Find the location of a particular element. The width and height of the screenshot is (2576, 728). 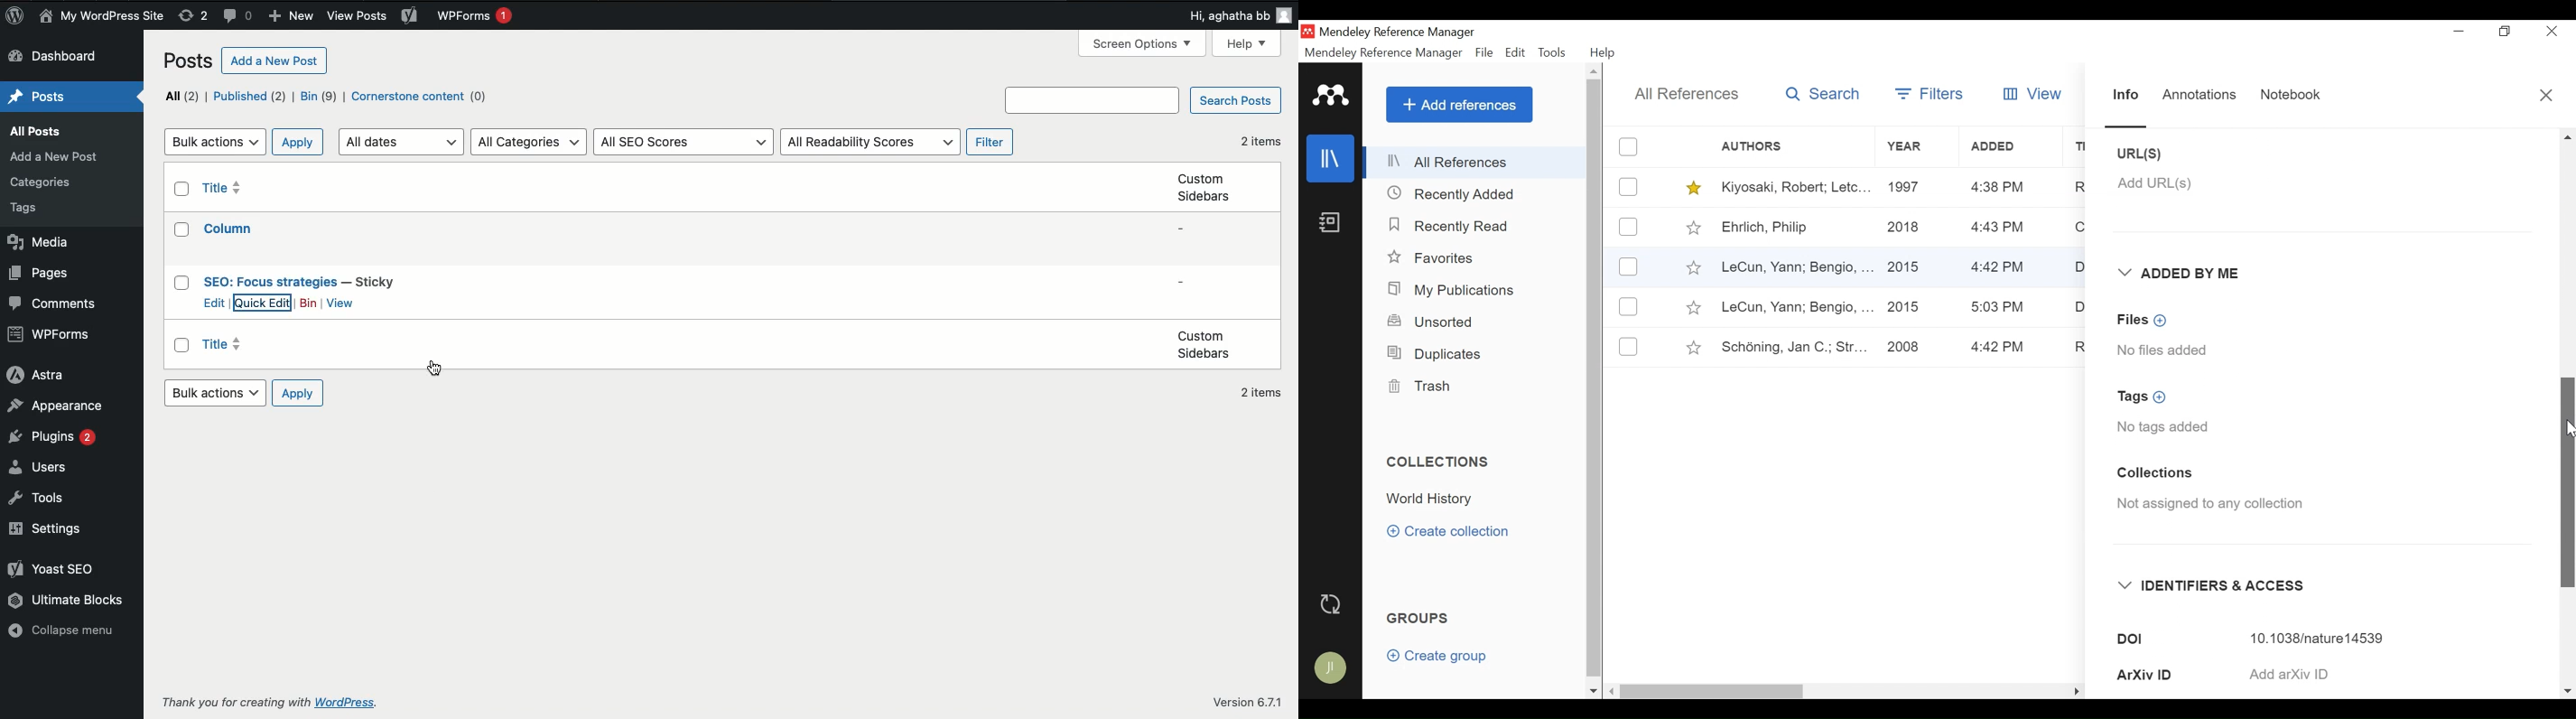

Recently Added is located at coordinates (1457, 193).